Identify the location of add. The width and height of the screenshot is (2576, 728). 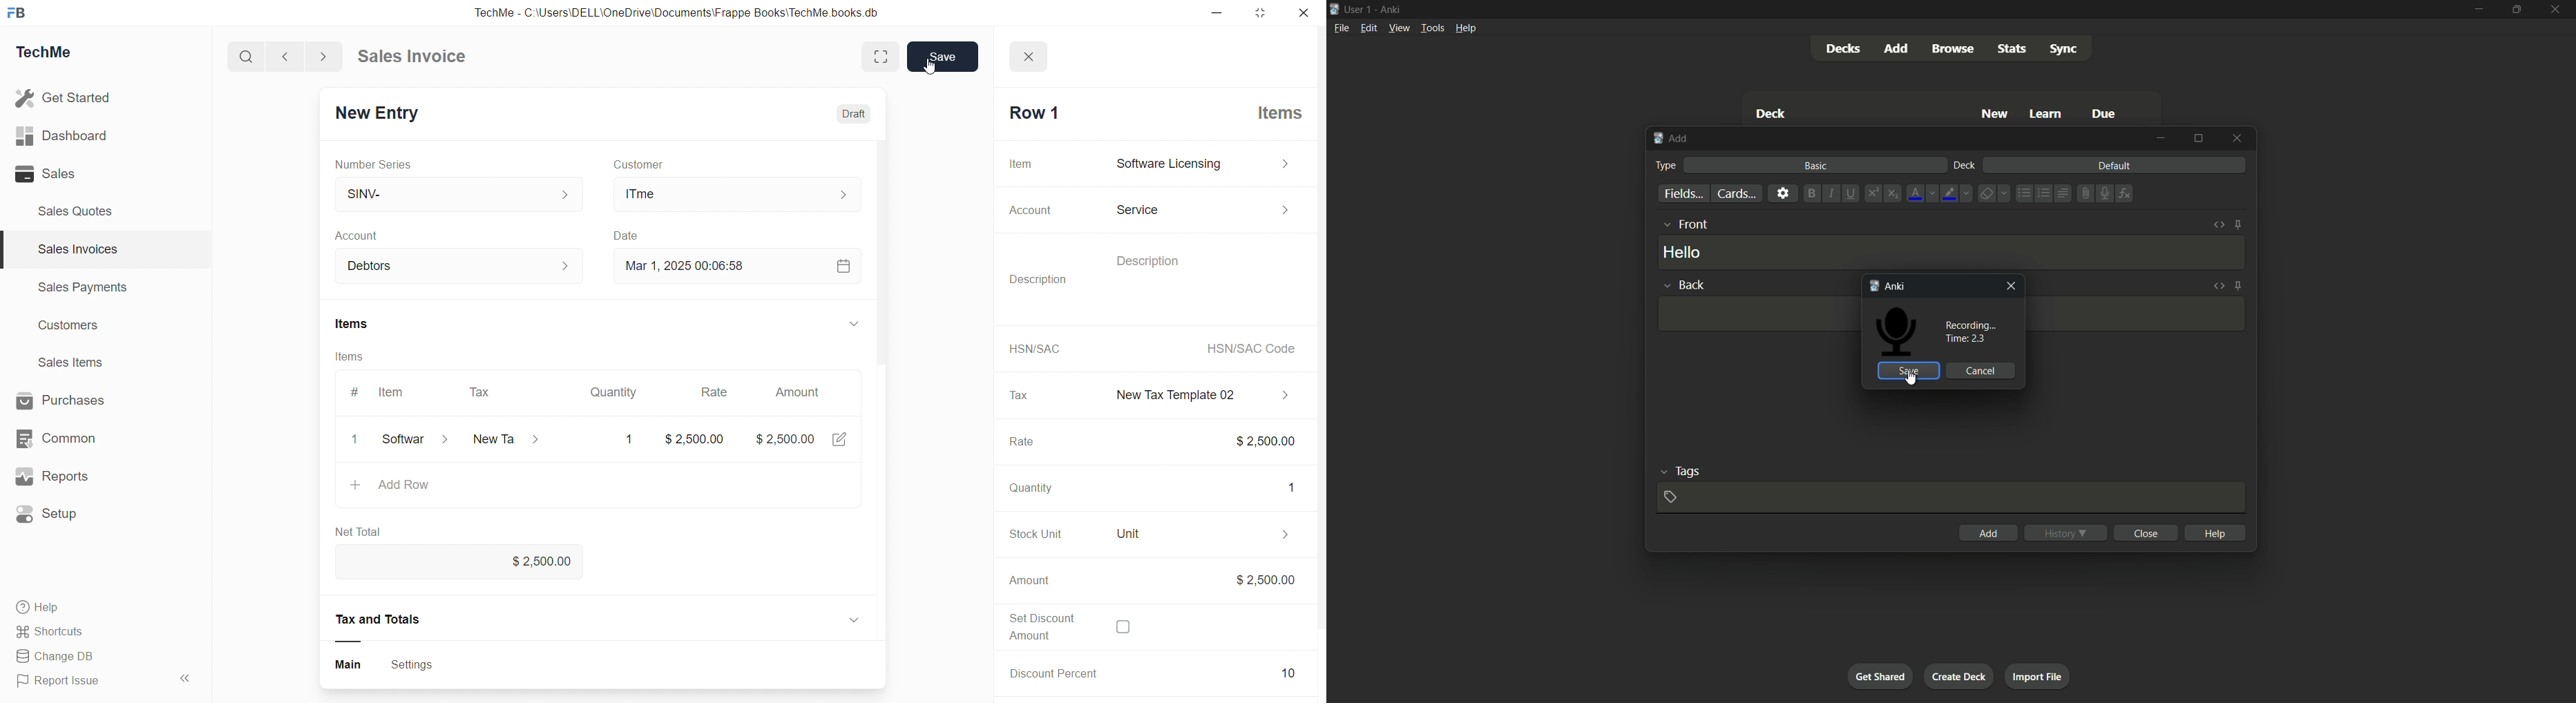
(1990, 532).